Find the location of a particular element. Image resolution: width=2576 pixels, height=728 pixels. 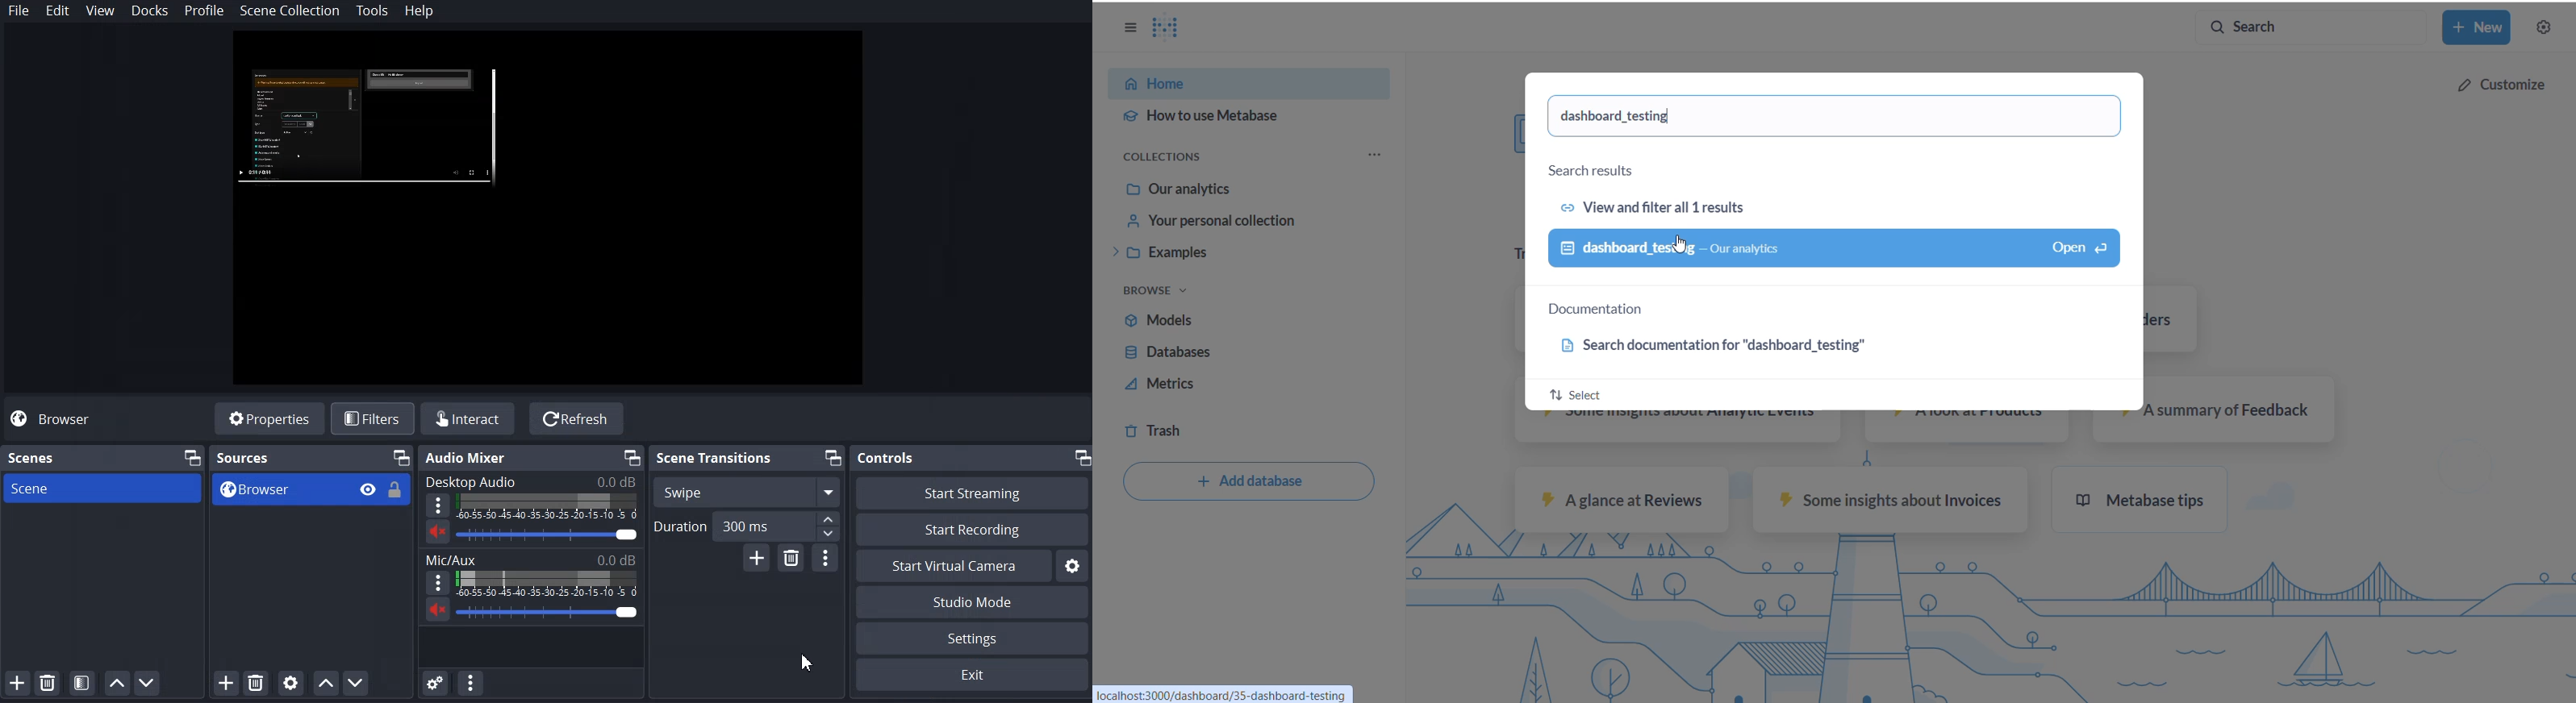

Profile is located at coordinates (204, 11).